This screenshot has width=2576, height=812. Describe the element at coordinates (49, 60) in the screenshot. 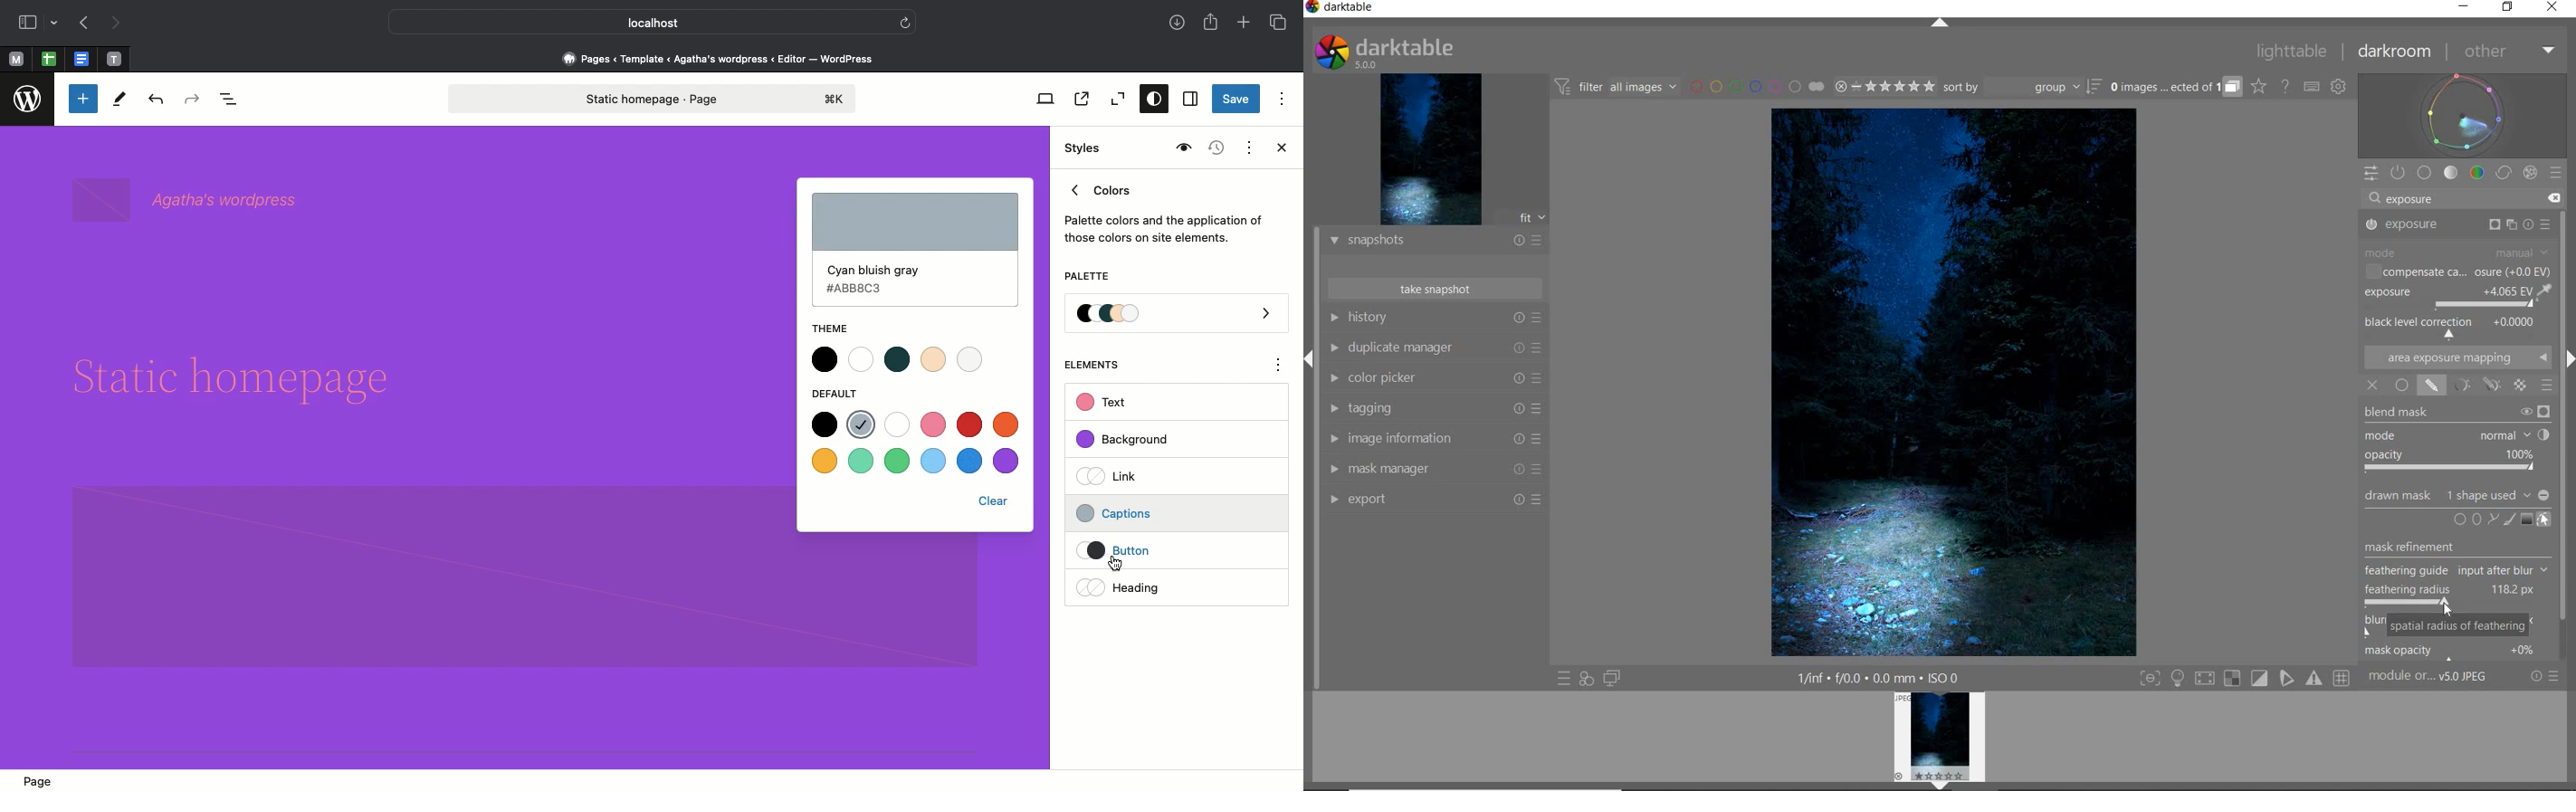

I see `Pinned tab` at that location.